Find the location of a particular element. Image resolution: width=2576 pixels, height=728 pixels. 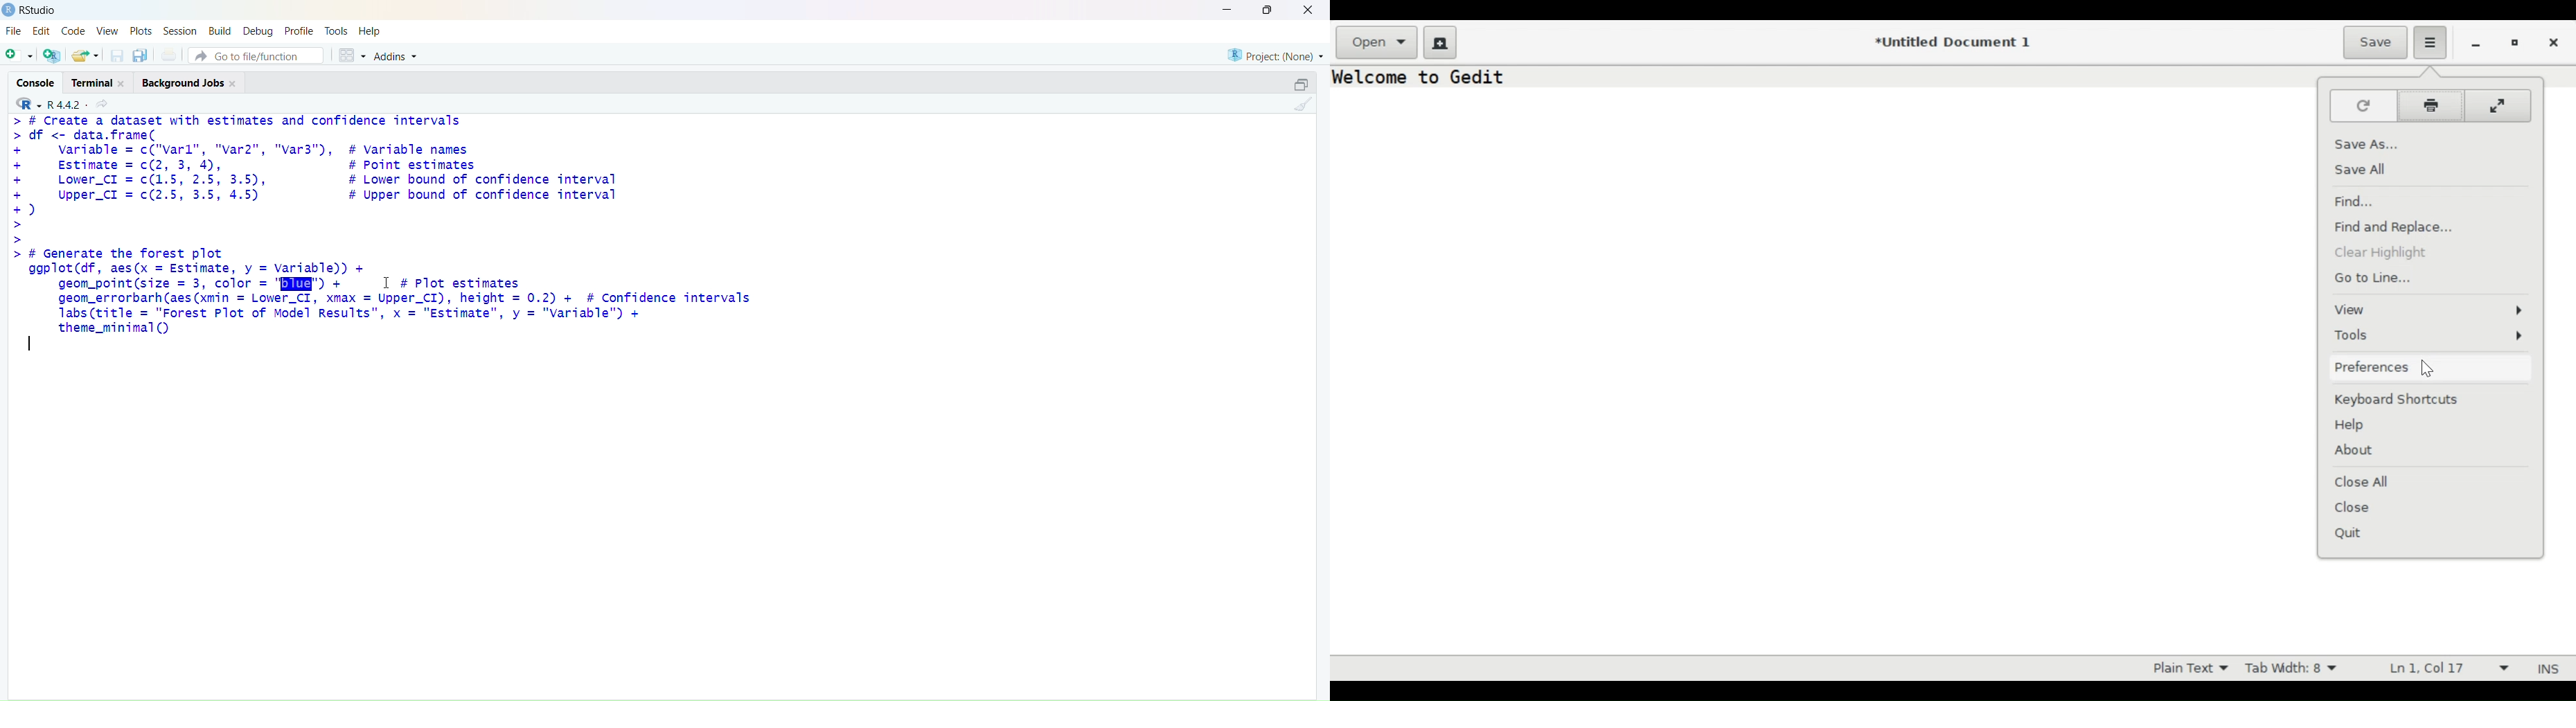

Help is located at coordinates (370, 32).